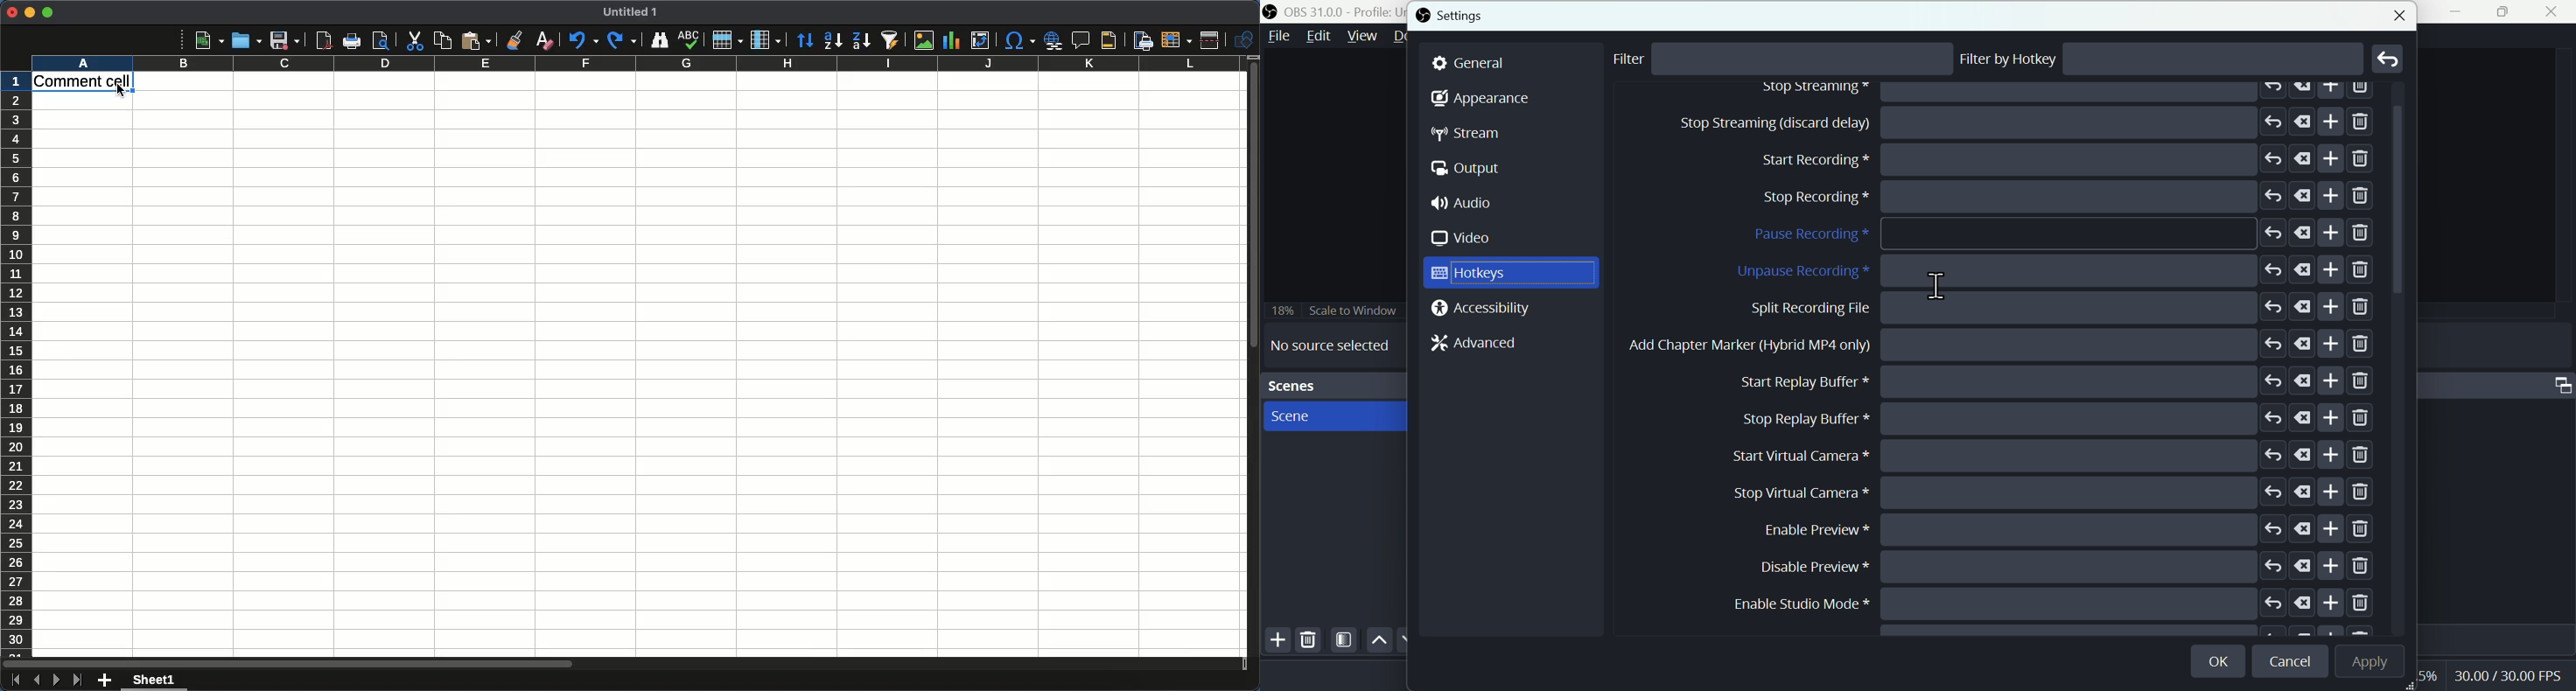  What do you see at coordinates (2046, 233) in the screenshot?
I see `Pause recording` at bounding box center [2046, 233].